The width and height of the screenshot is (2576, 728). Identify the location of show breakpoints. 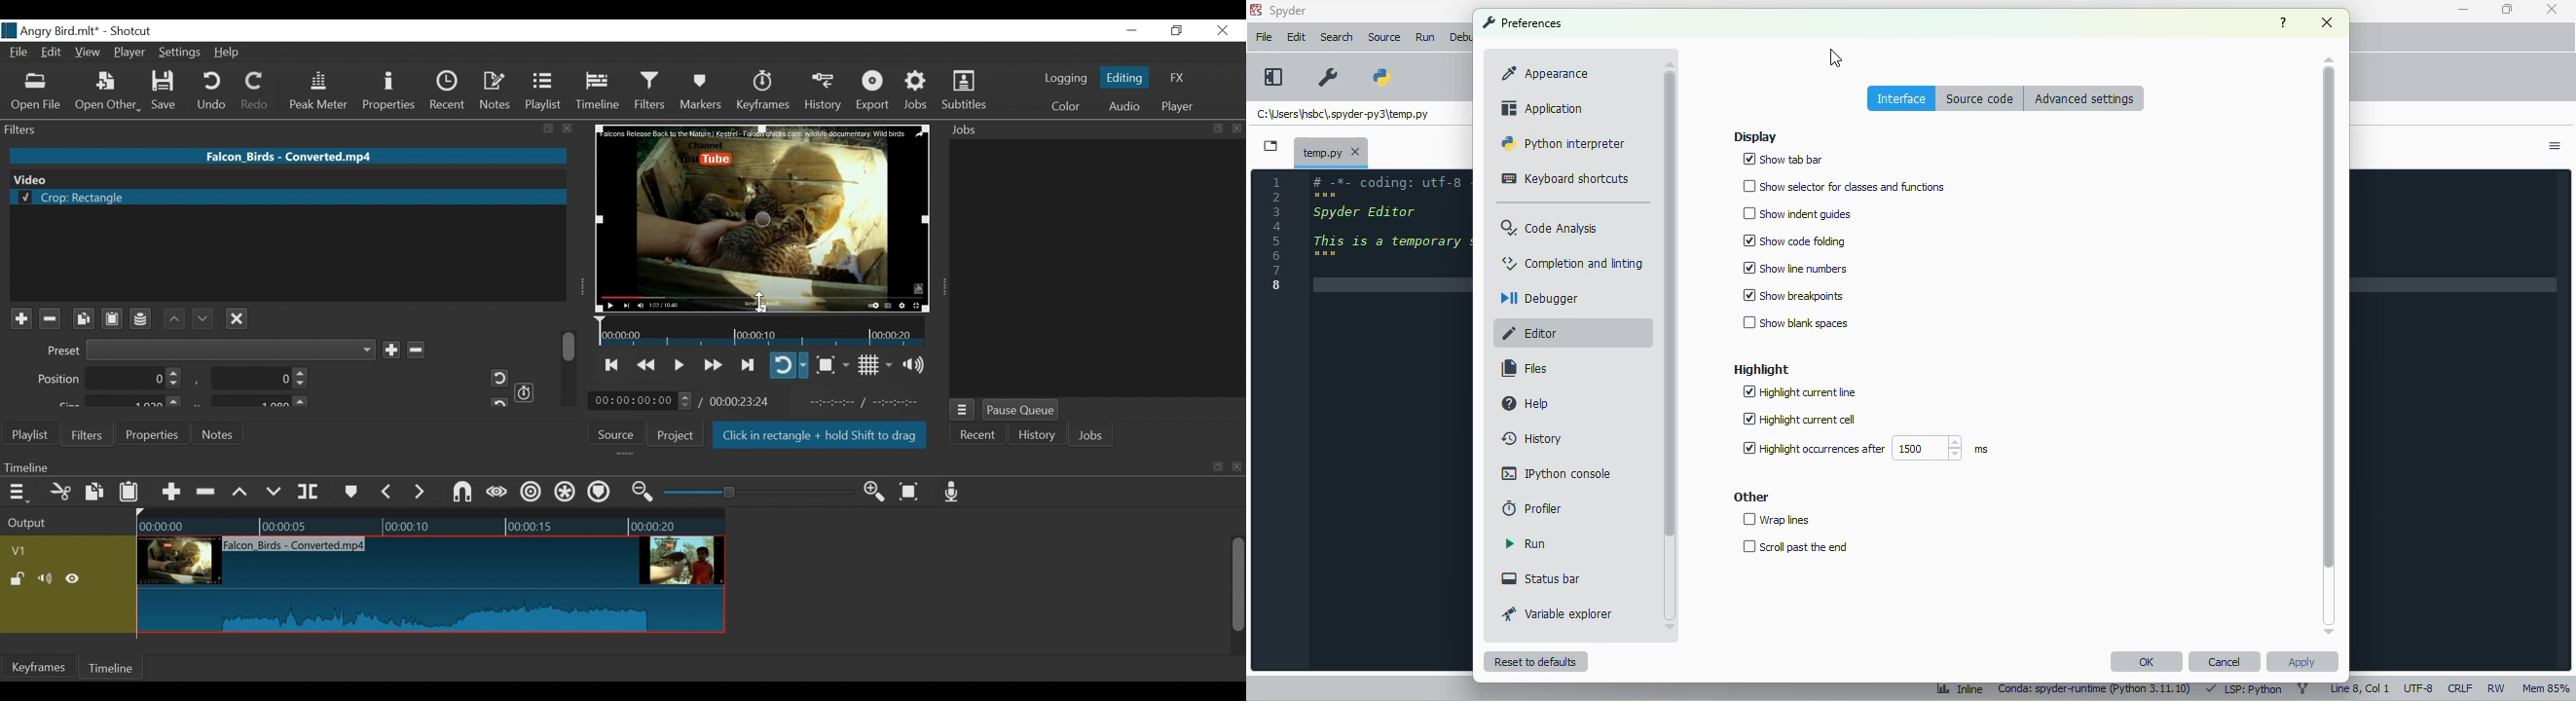
(1793, 295).